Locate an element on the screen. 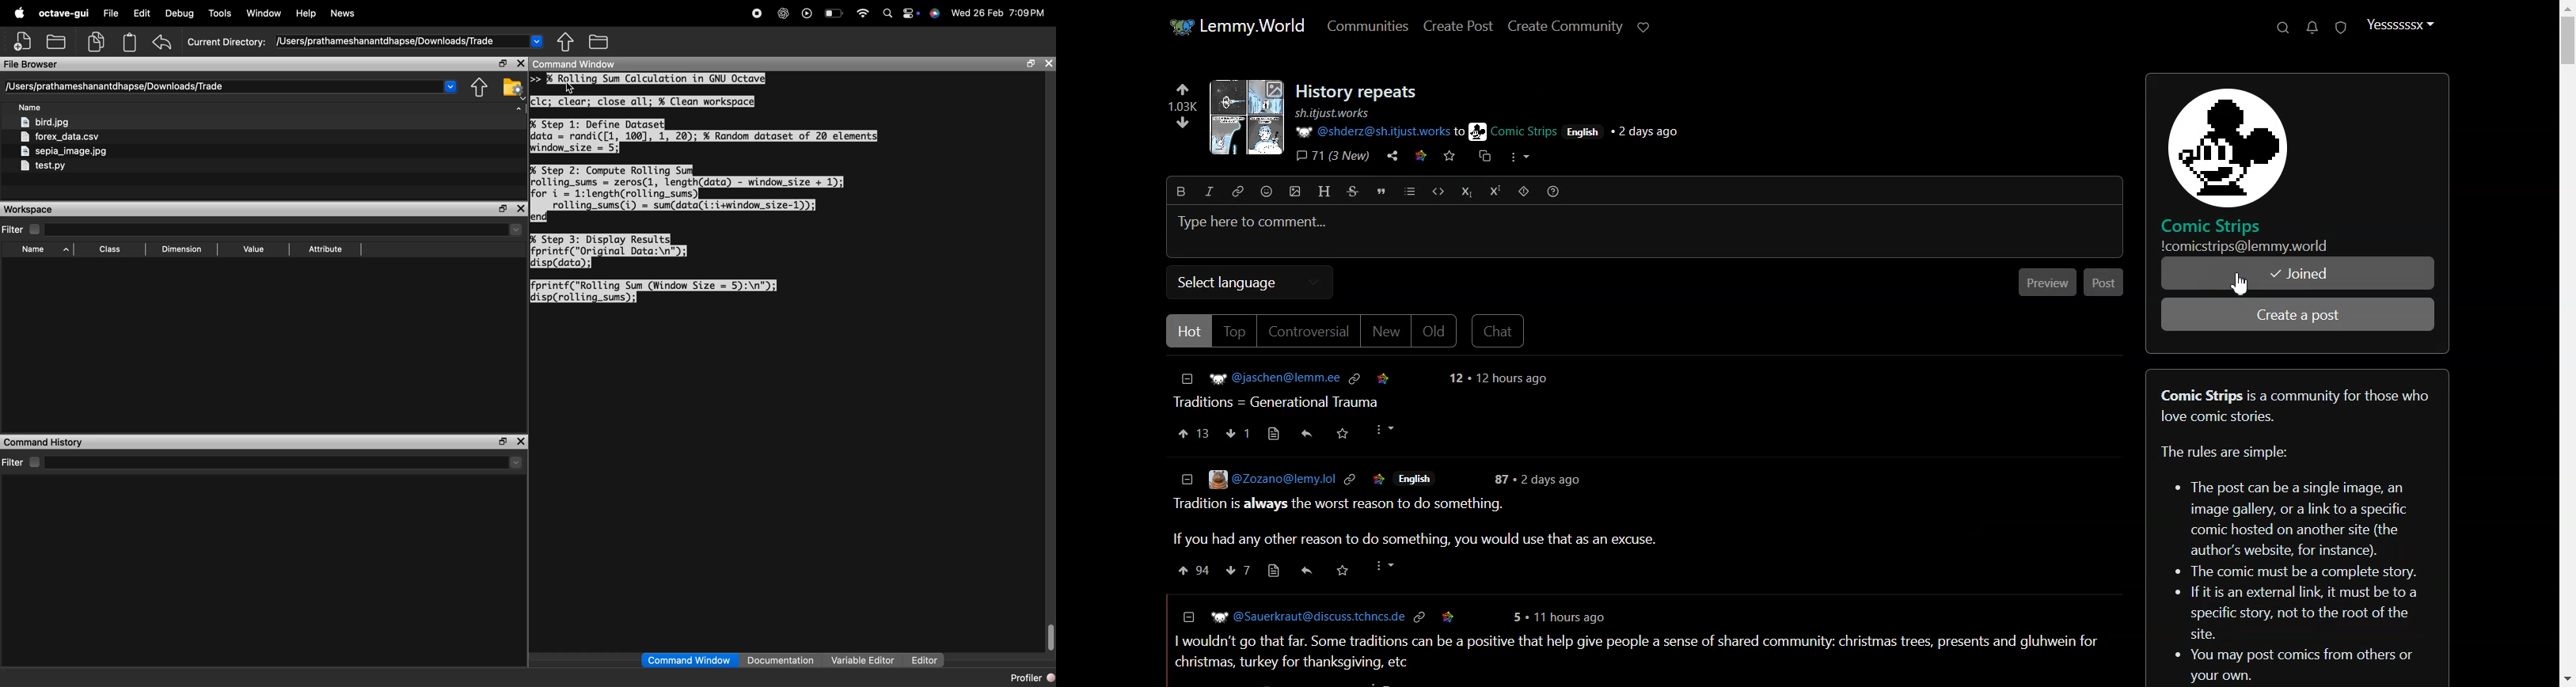 This screenshot has height=700, width=2576. Vertical scroll bar is located at coordinates (2566, 344).